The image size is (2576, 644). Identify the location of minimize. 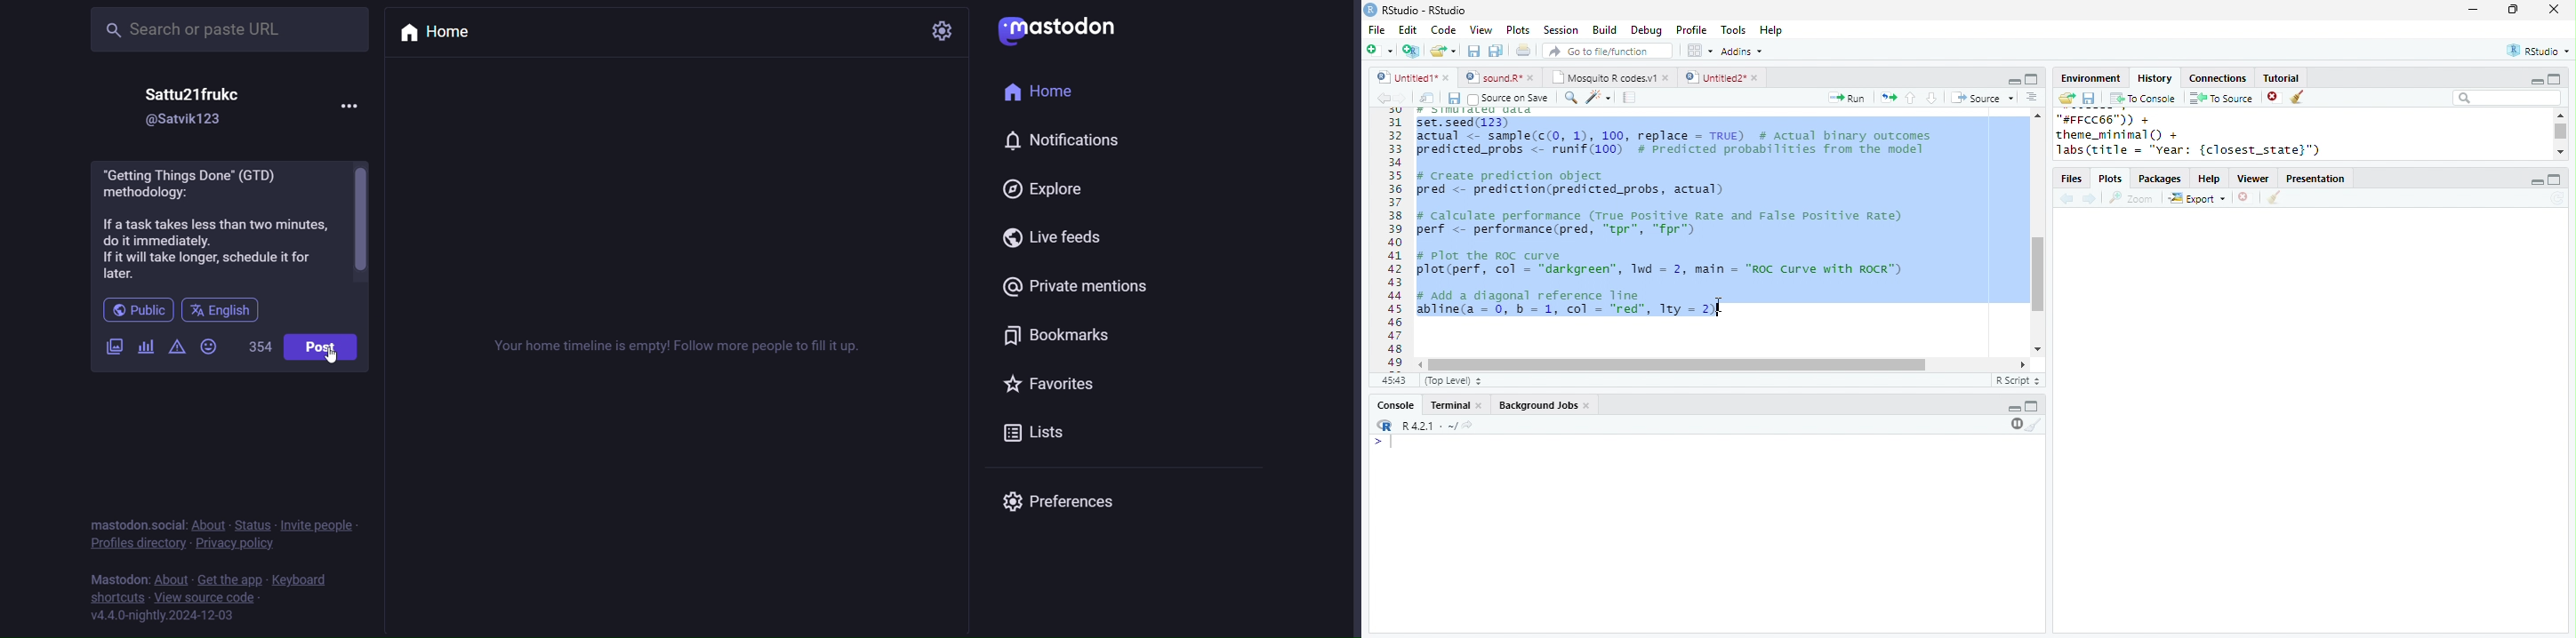
(2014, 80).